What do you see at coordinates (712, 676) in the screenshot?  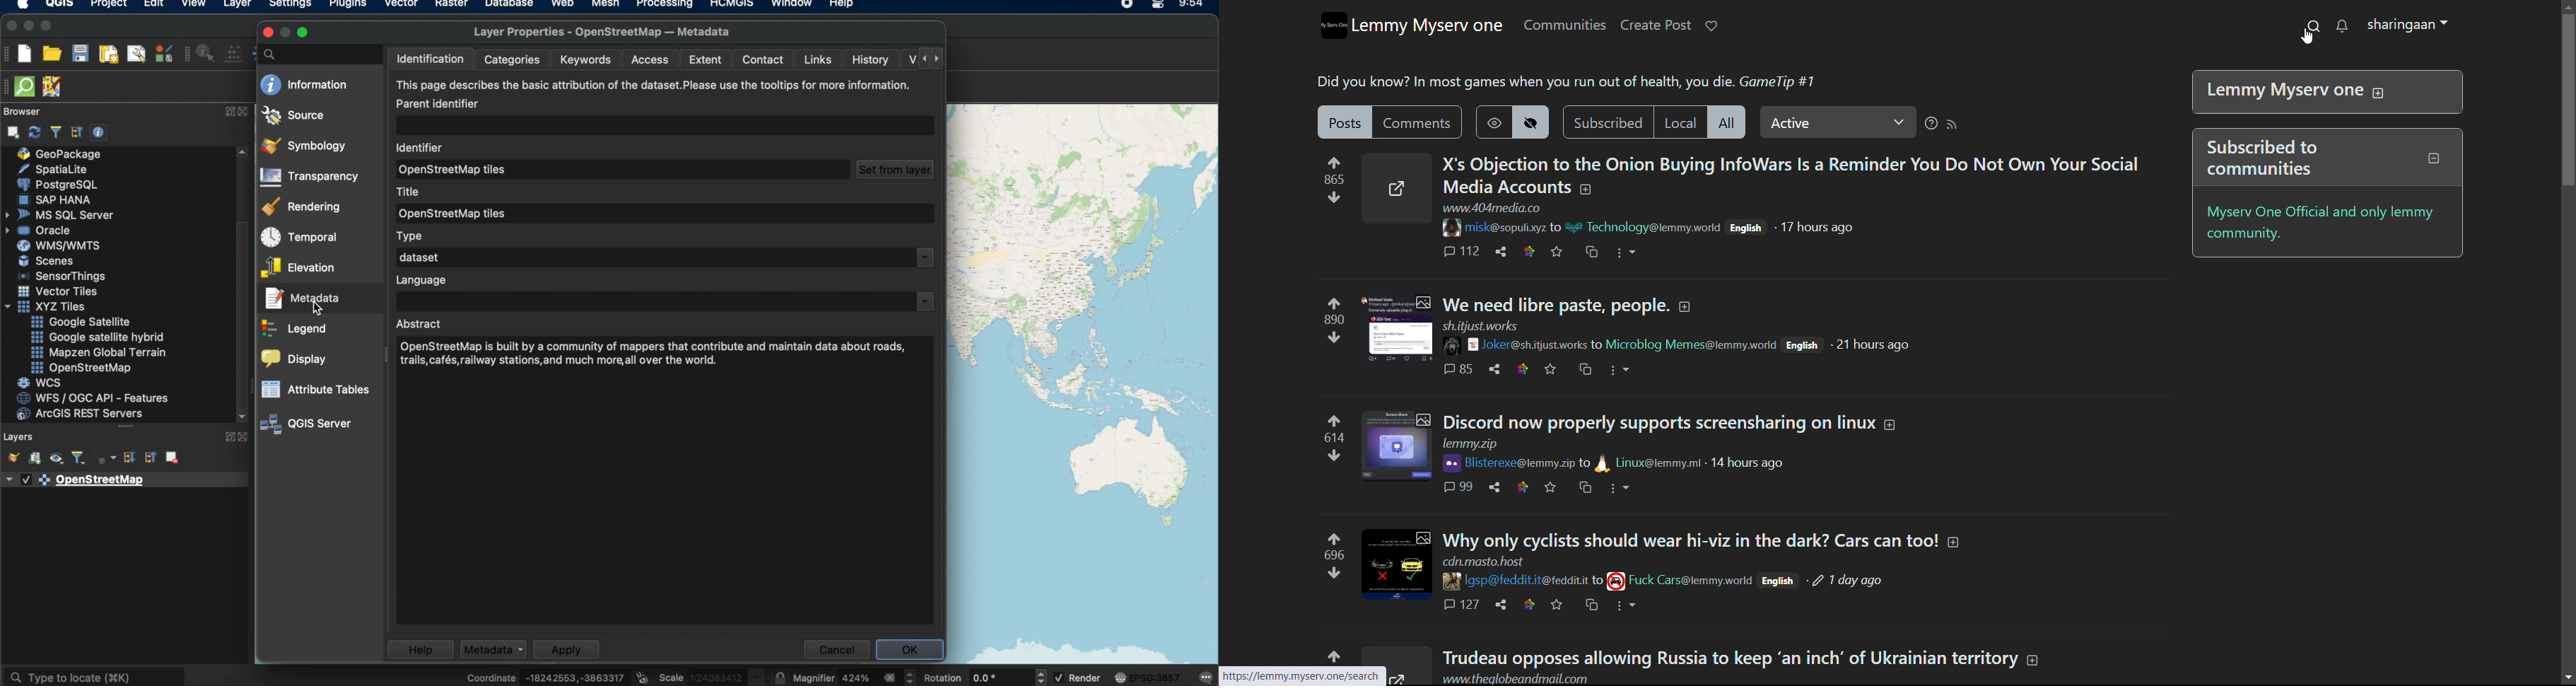 I see `scale` at bounding box center [712, 676].